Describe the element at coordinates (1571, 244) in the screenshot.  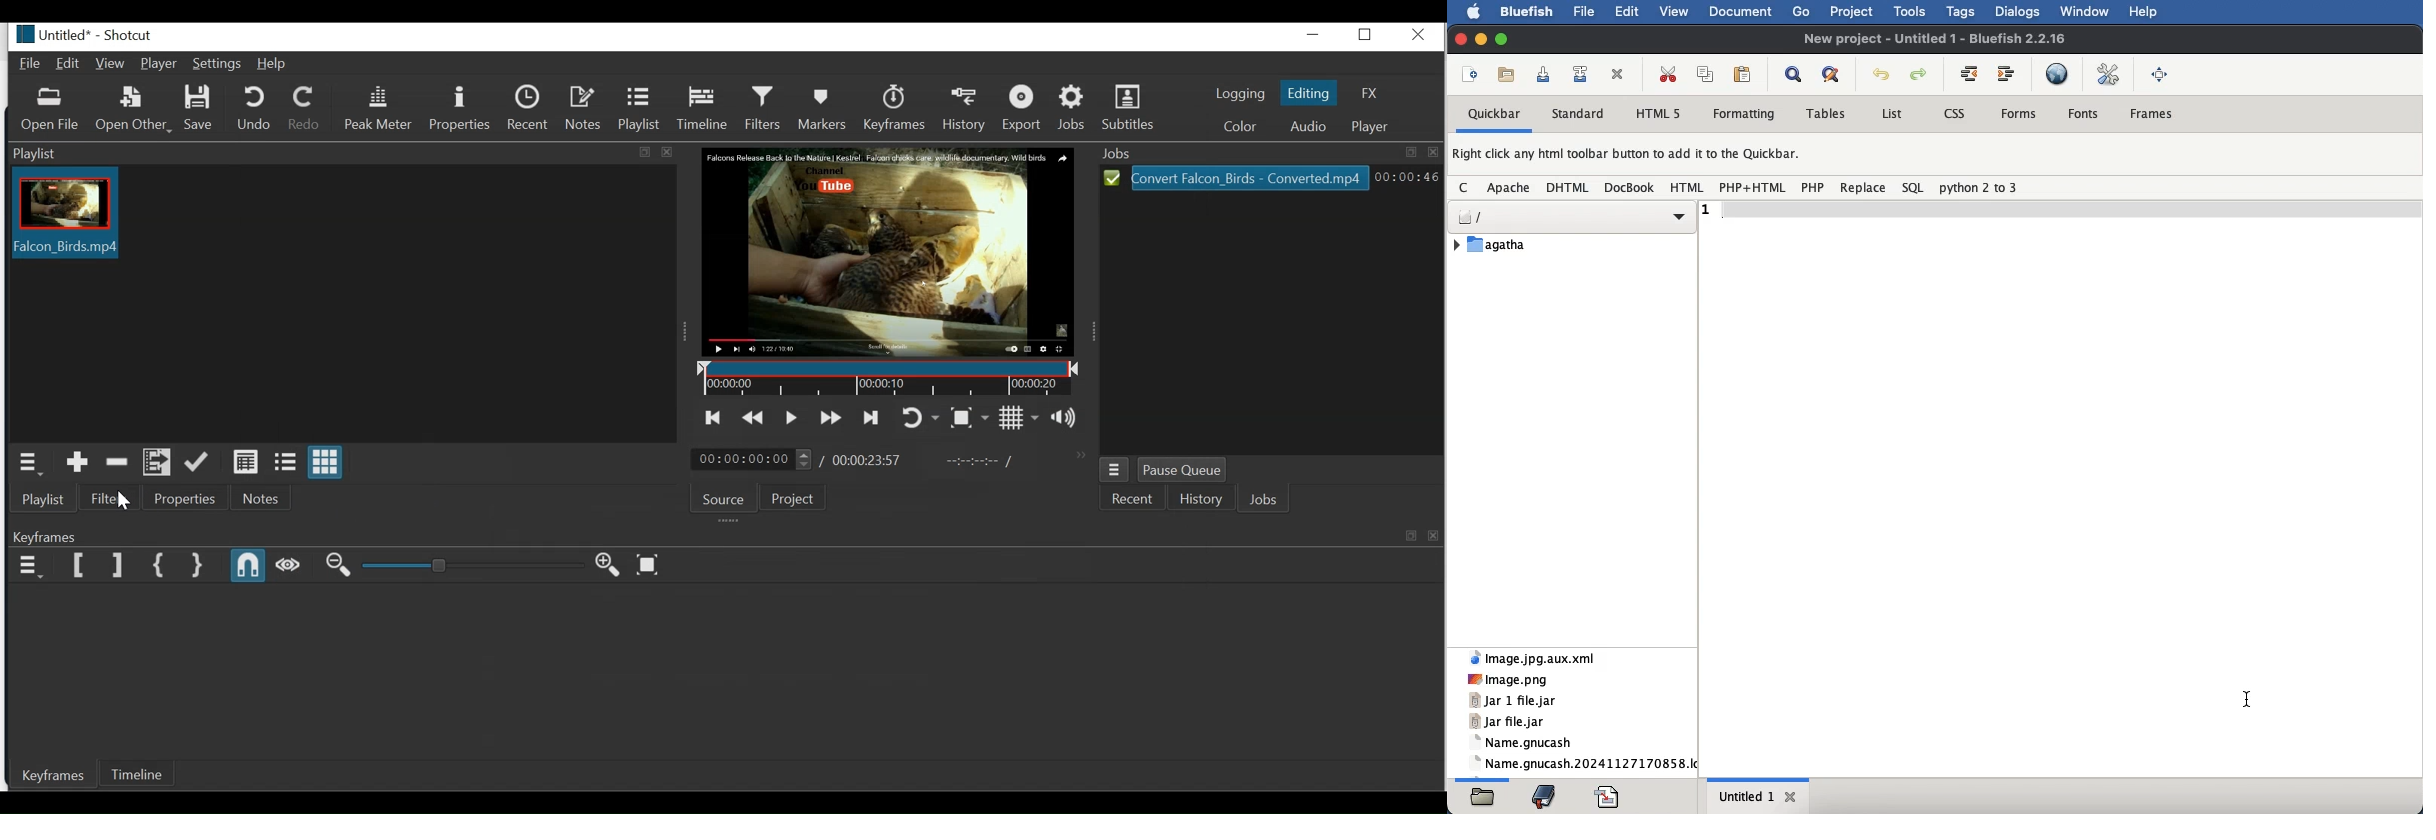
I see `file` at that location.